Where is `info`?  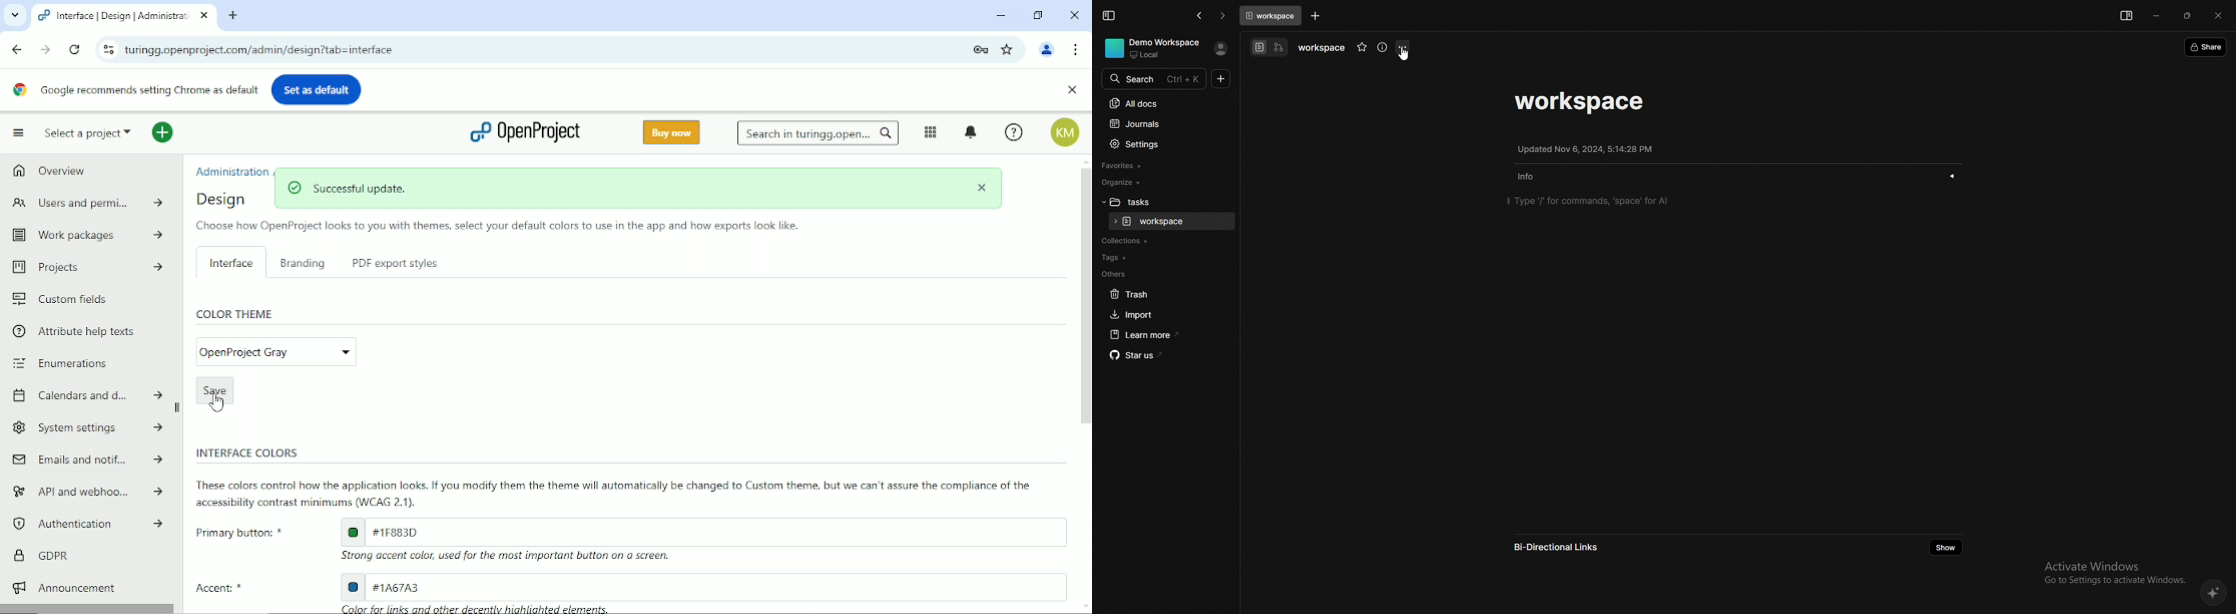
info is located at coordinates (1383, 48).